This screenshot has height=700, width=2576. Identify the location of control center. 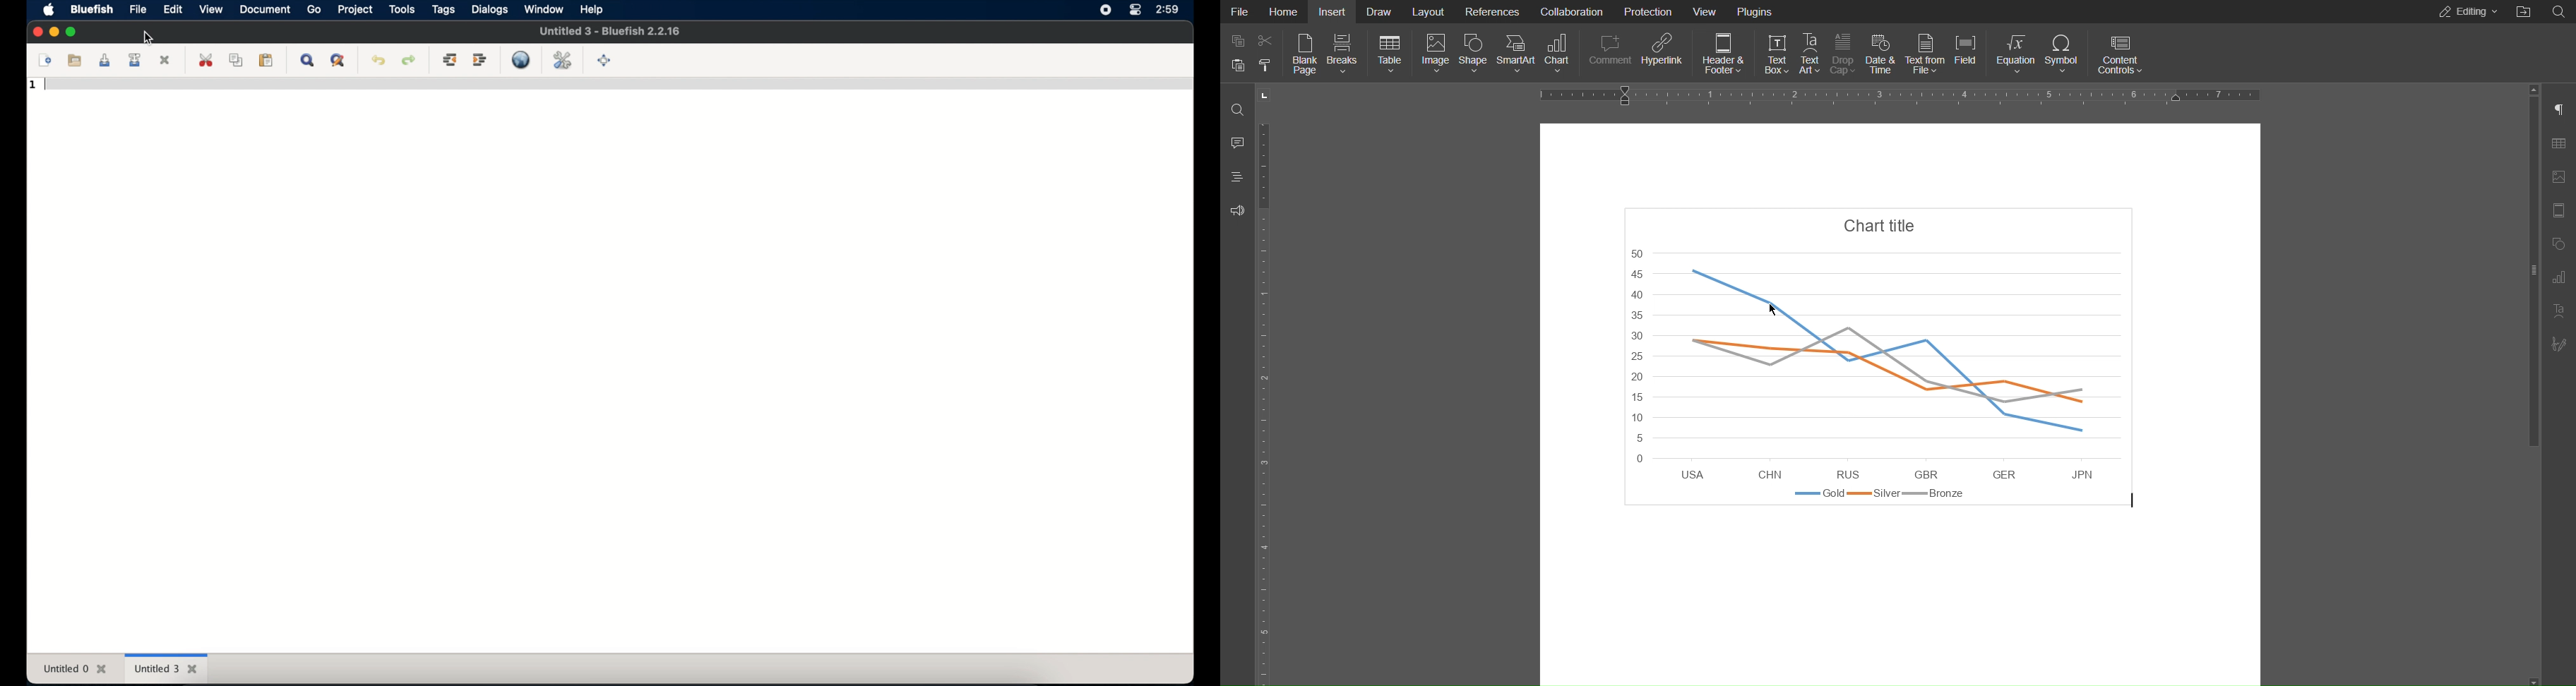
(1135, 10).